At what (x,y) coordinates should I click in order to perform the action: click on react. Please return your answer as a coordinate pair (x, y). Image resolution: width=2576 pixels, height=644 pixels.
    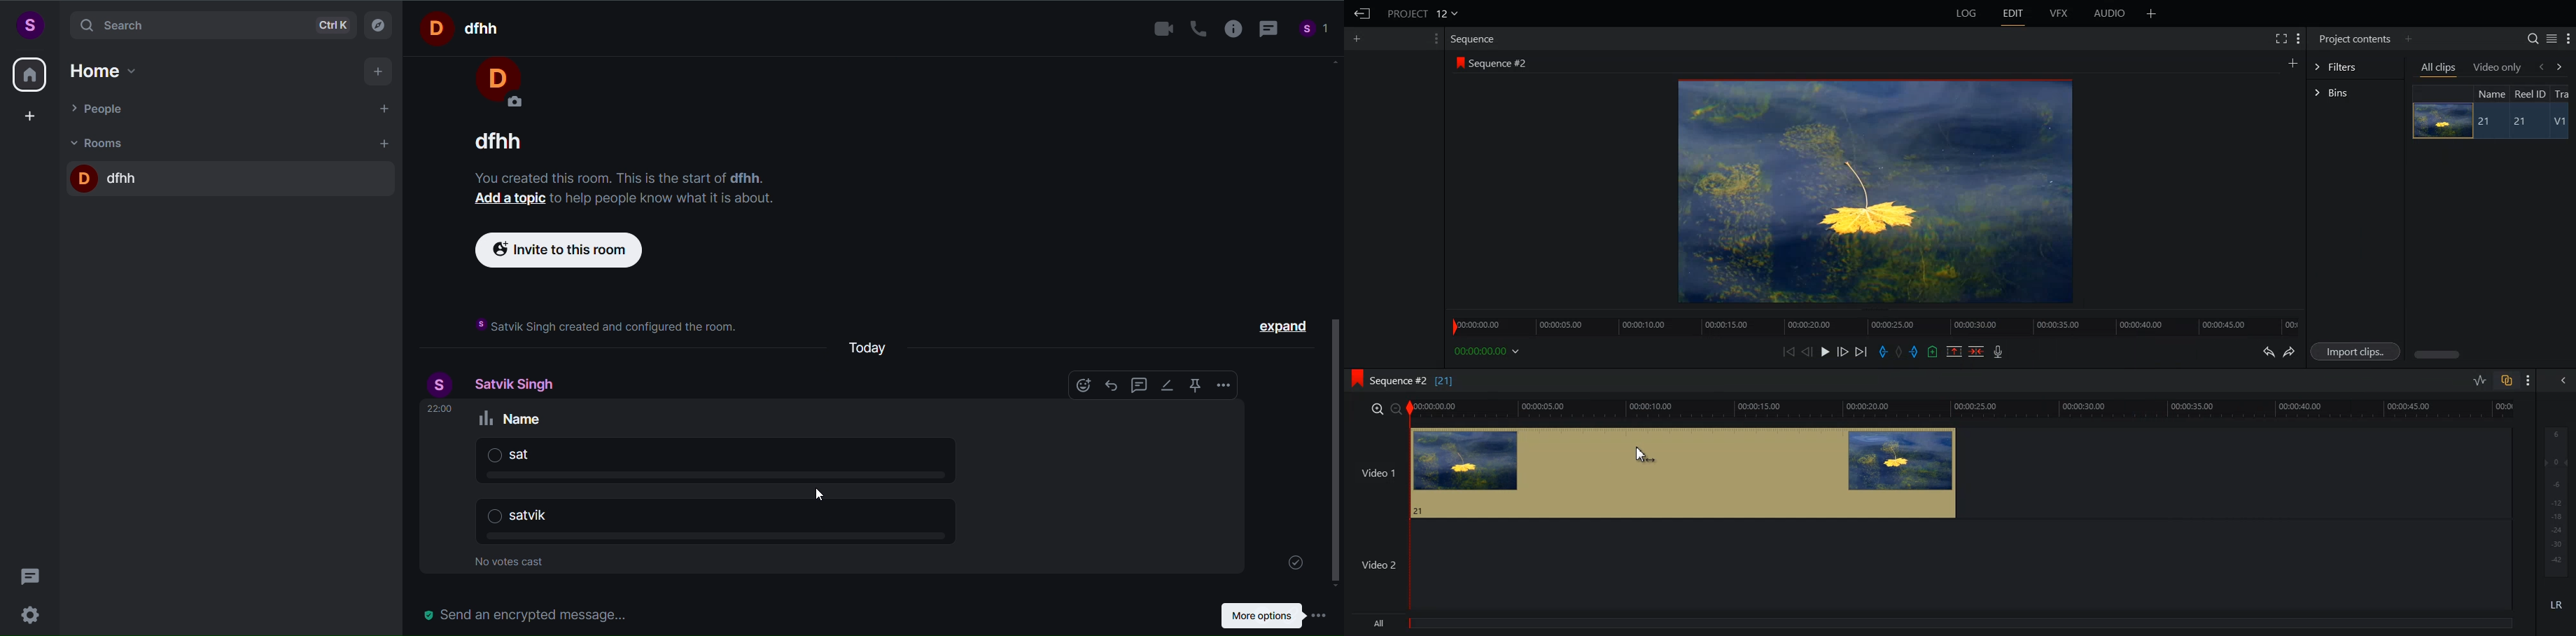
    Looking at the image, I should click on (1079, 386).